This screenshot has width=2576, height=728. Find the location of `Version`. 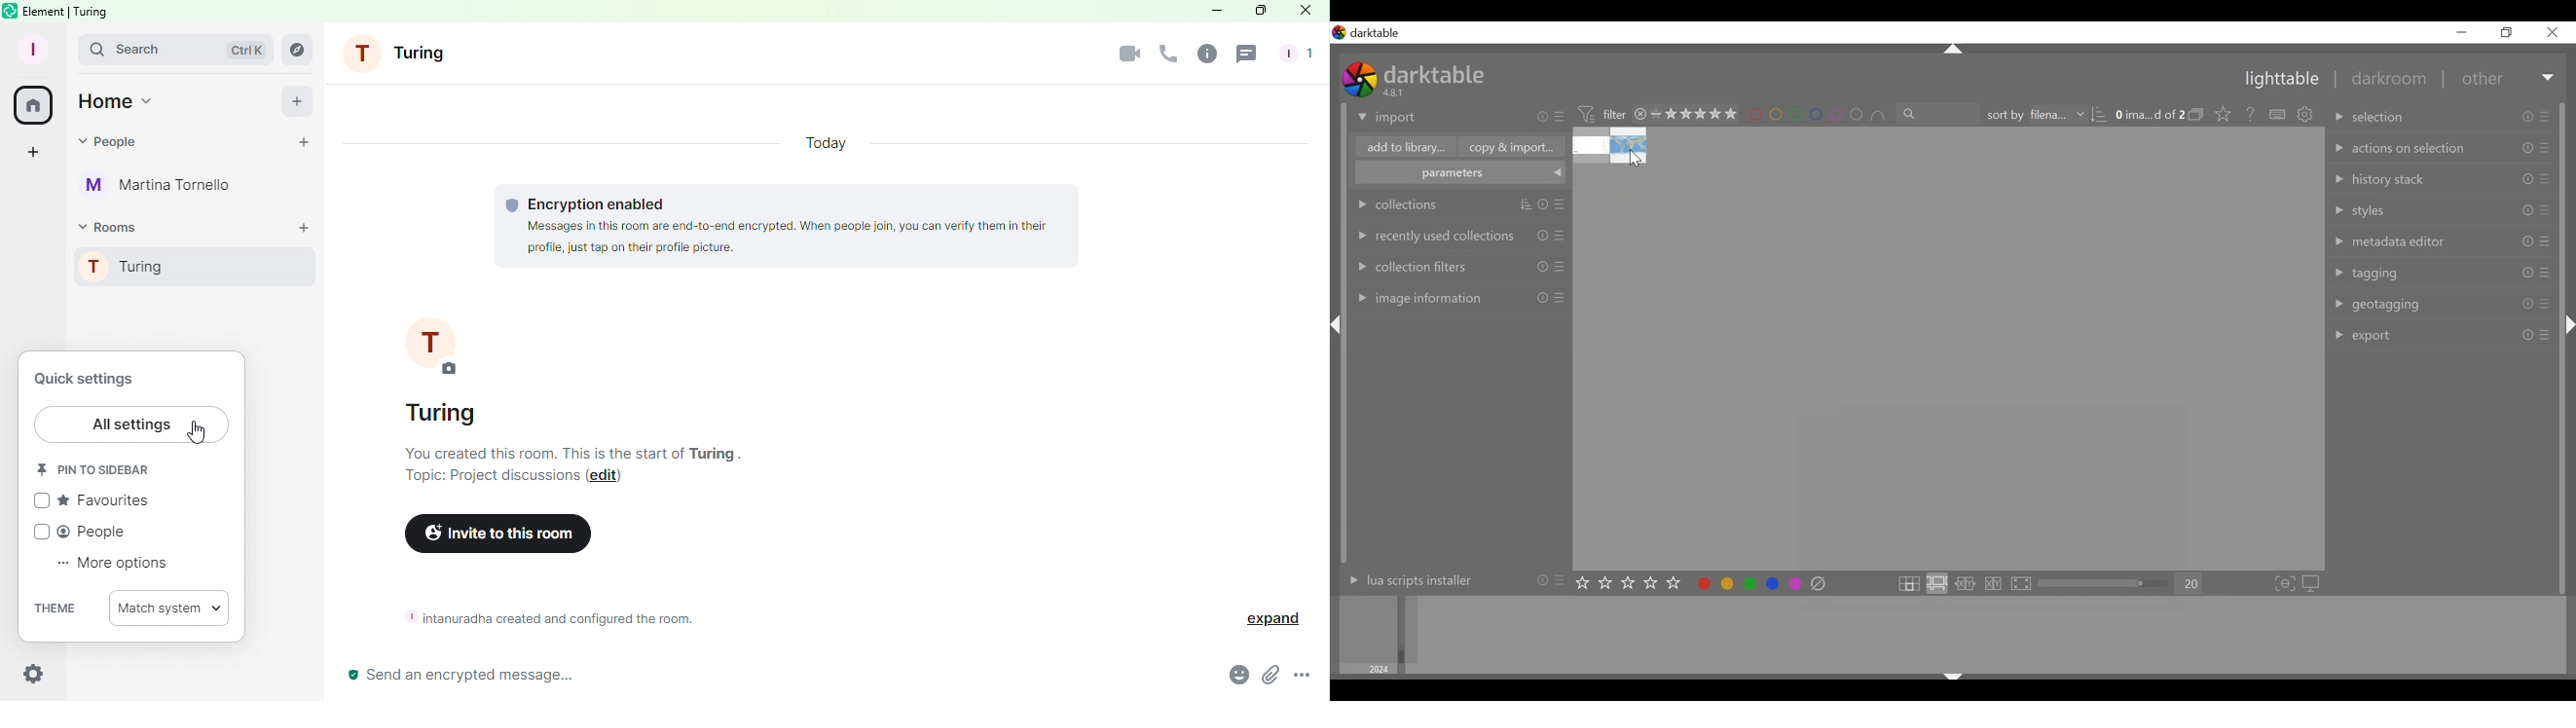

Version is located at coordinates (1396, 93).